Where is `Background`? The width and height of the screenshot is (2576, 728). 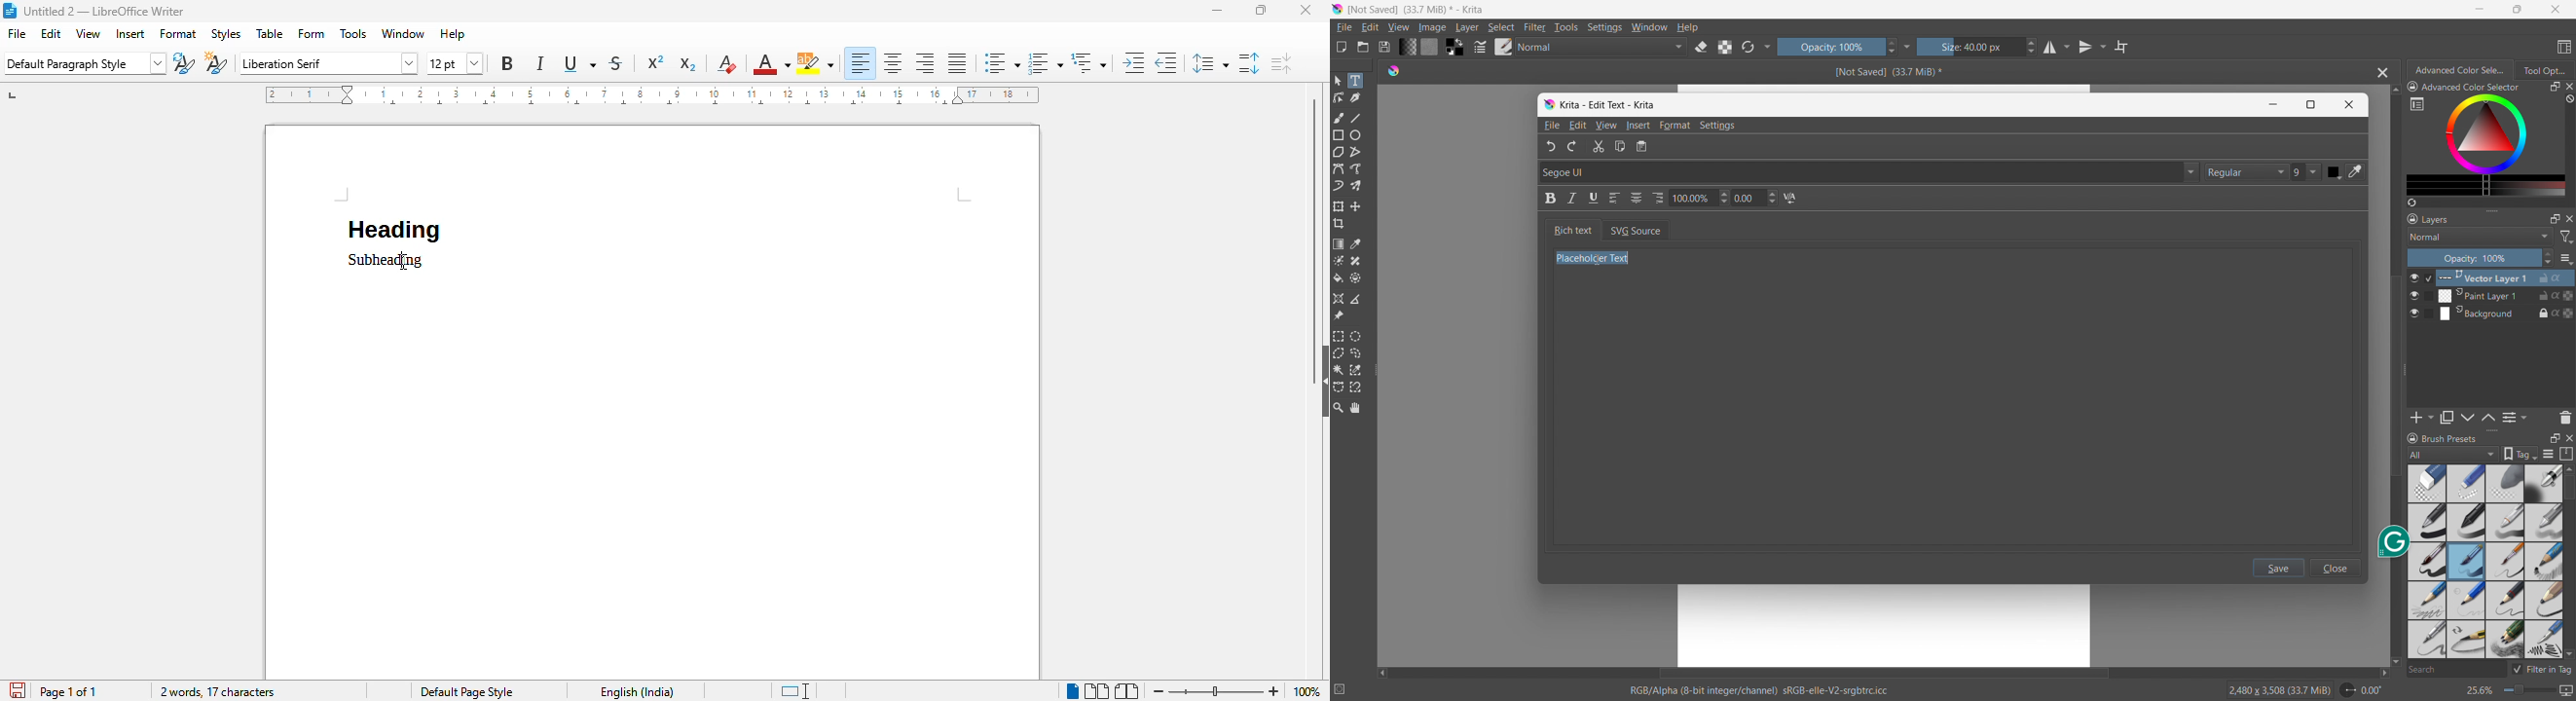 Background is located at coordinates (2498, 313).